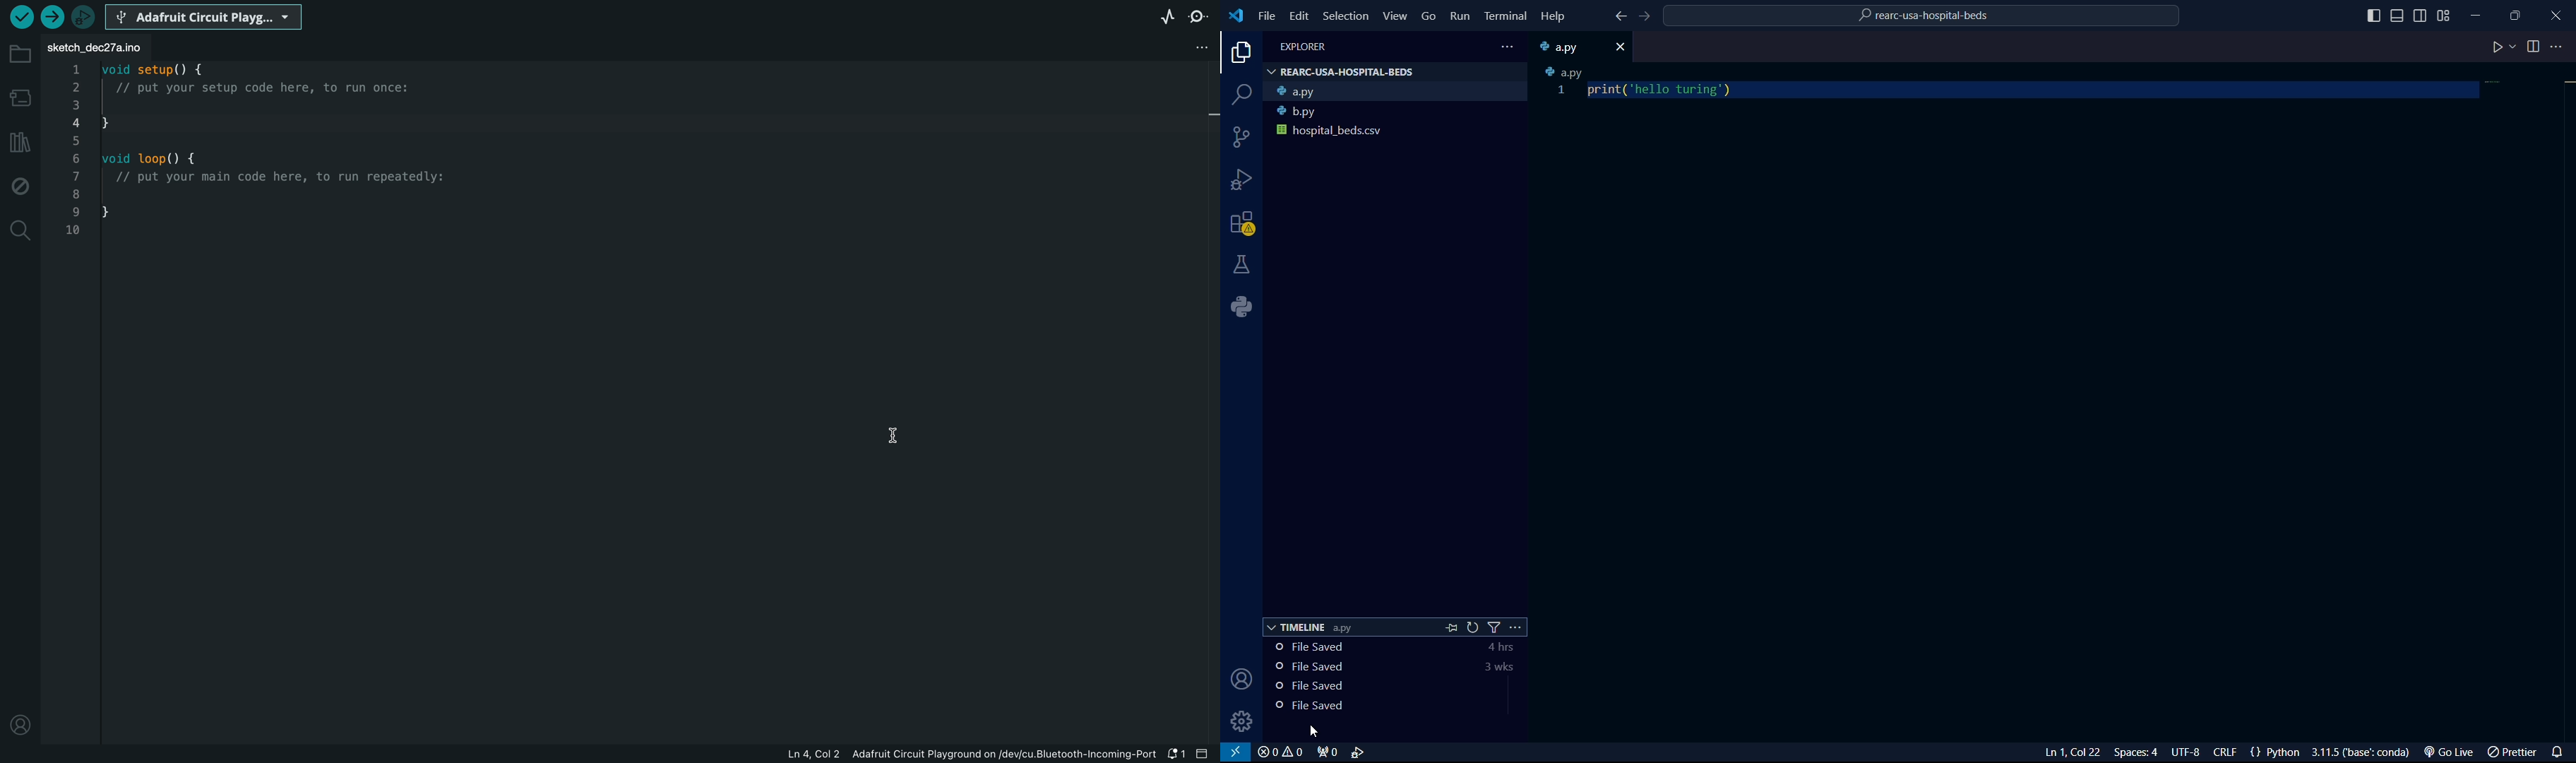 This screenshot has height=784, width=2576. I want to click on a.py, so click(1566, 47).